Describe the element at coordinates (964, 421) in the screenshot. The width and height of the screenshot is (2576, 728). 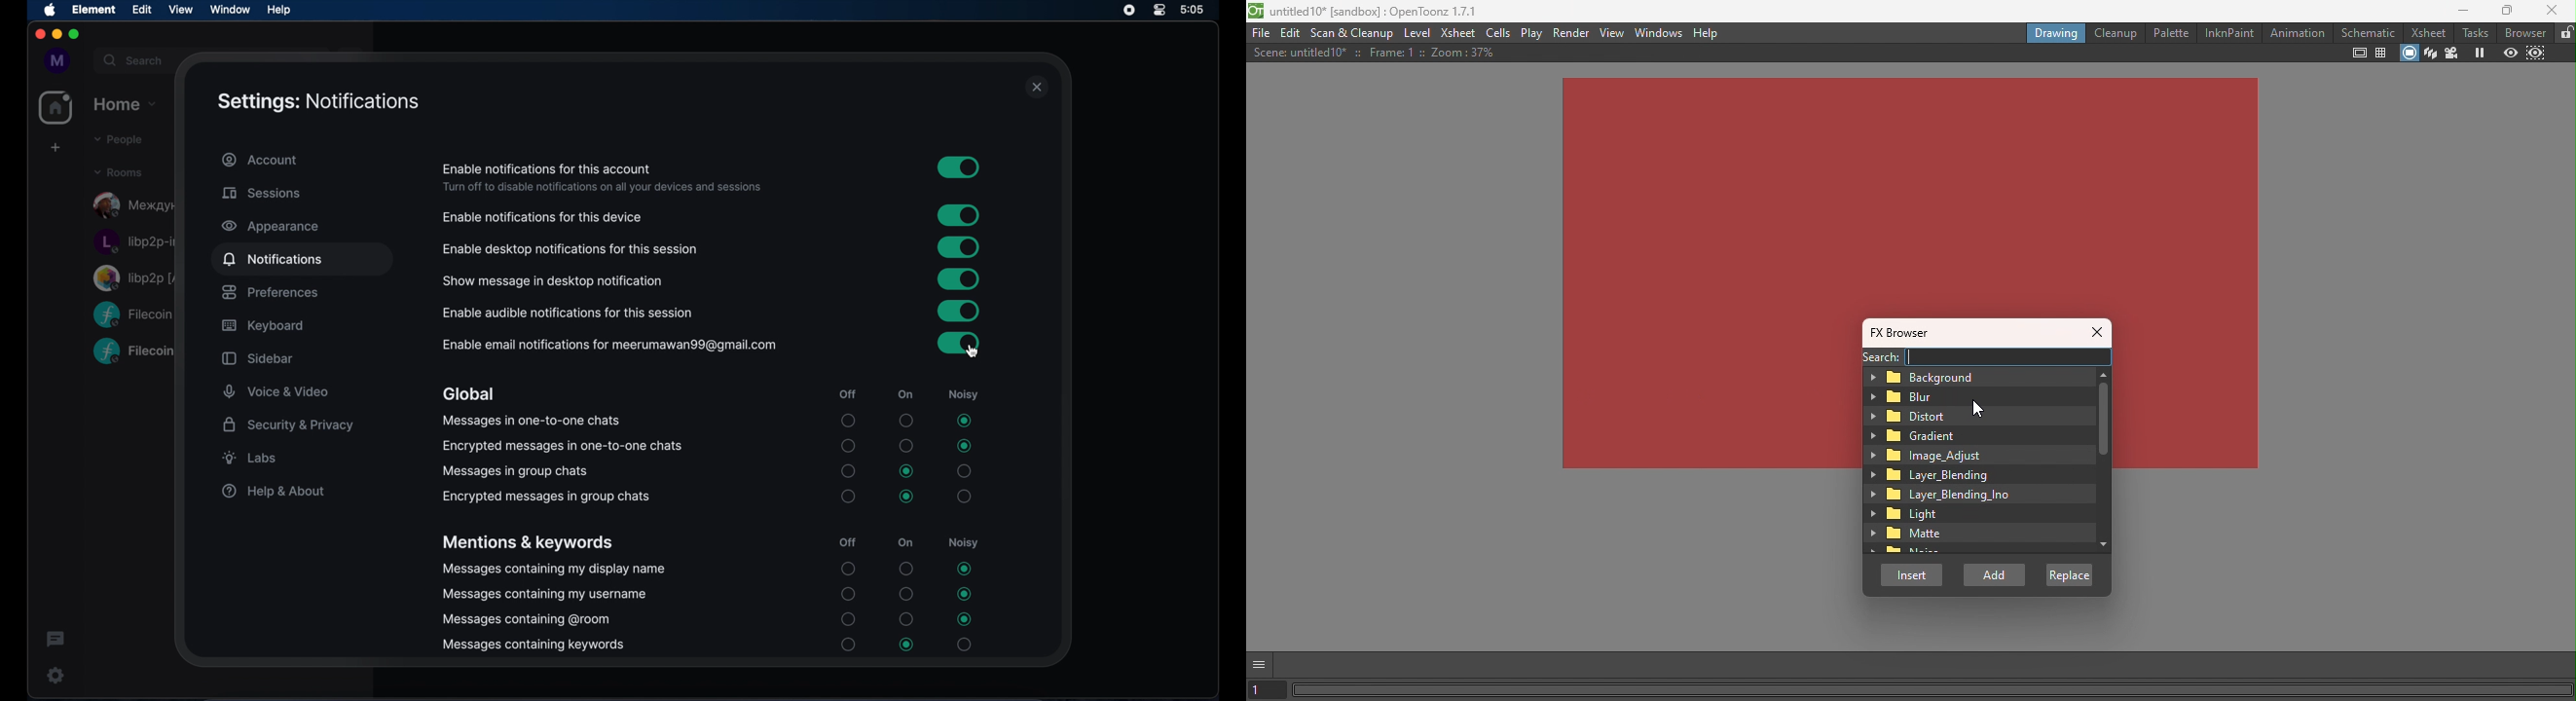
I see `radio button` at that location.